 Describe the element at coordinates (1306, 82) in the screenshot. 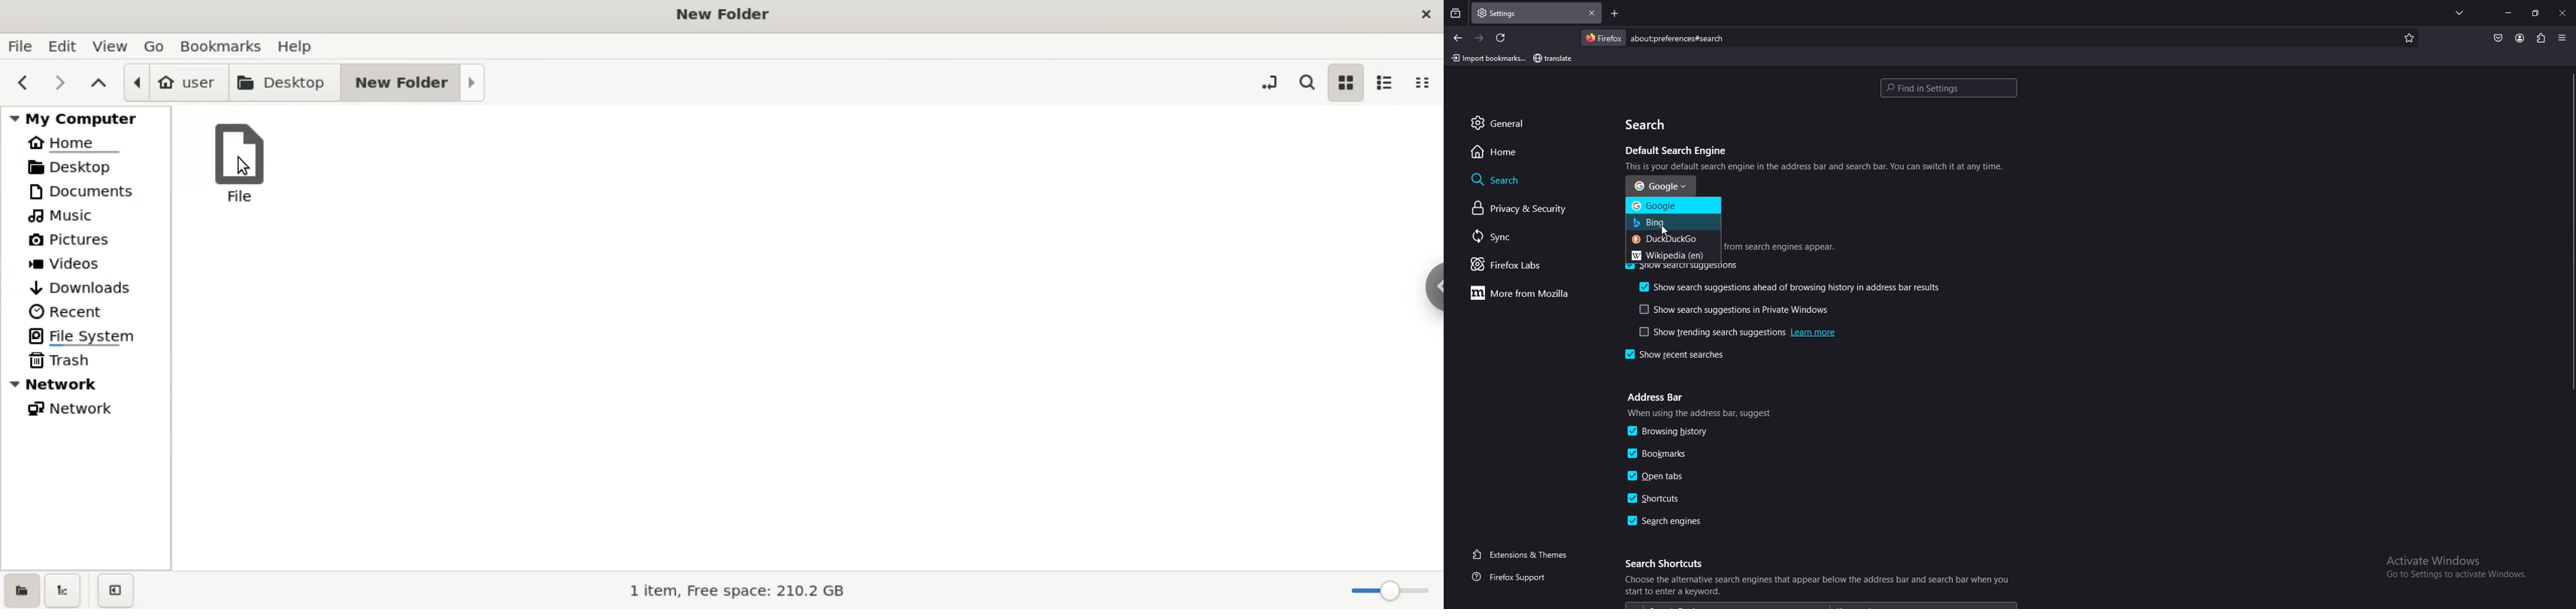

I see `search ` at that location.